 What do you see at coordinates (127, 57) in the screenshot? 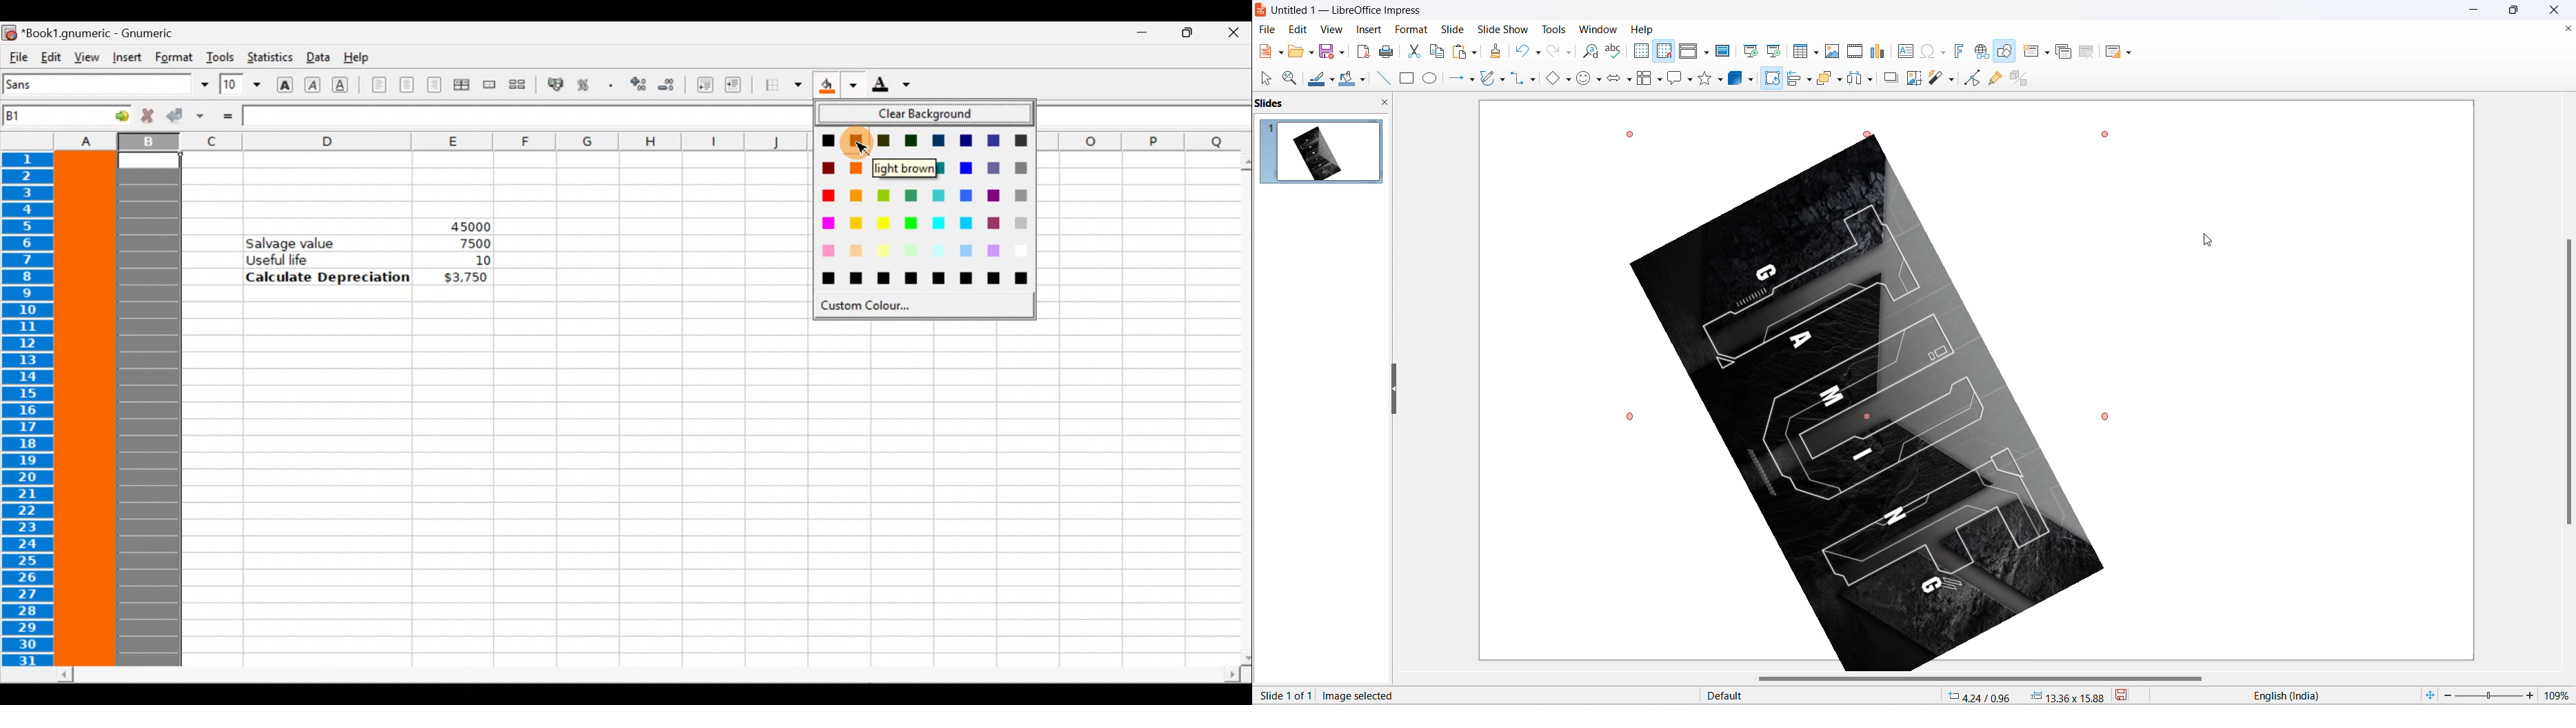
I see `Insert` at bounding box center [127, 57].